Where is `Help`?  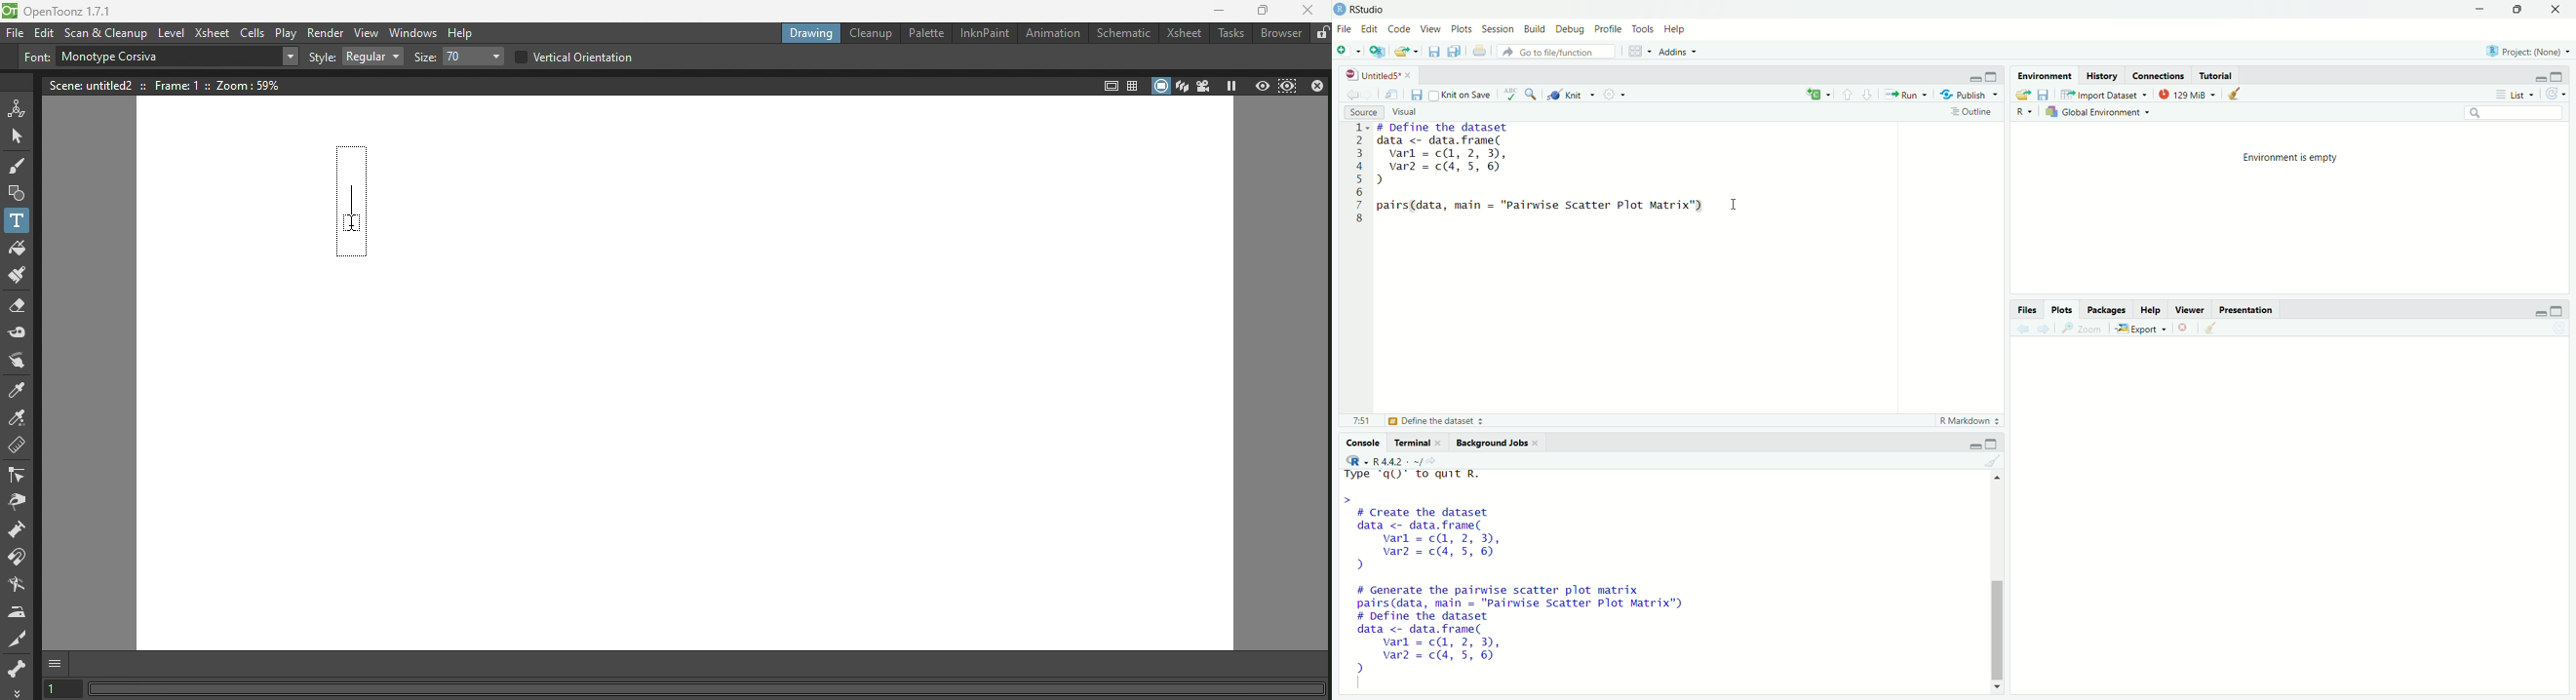
Help is located at coordinates (1674, 27).